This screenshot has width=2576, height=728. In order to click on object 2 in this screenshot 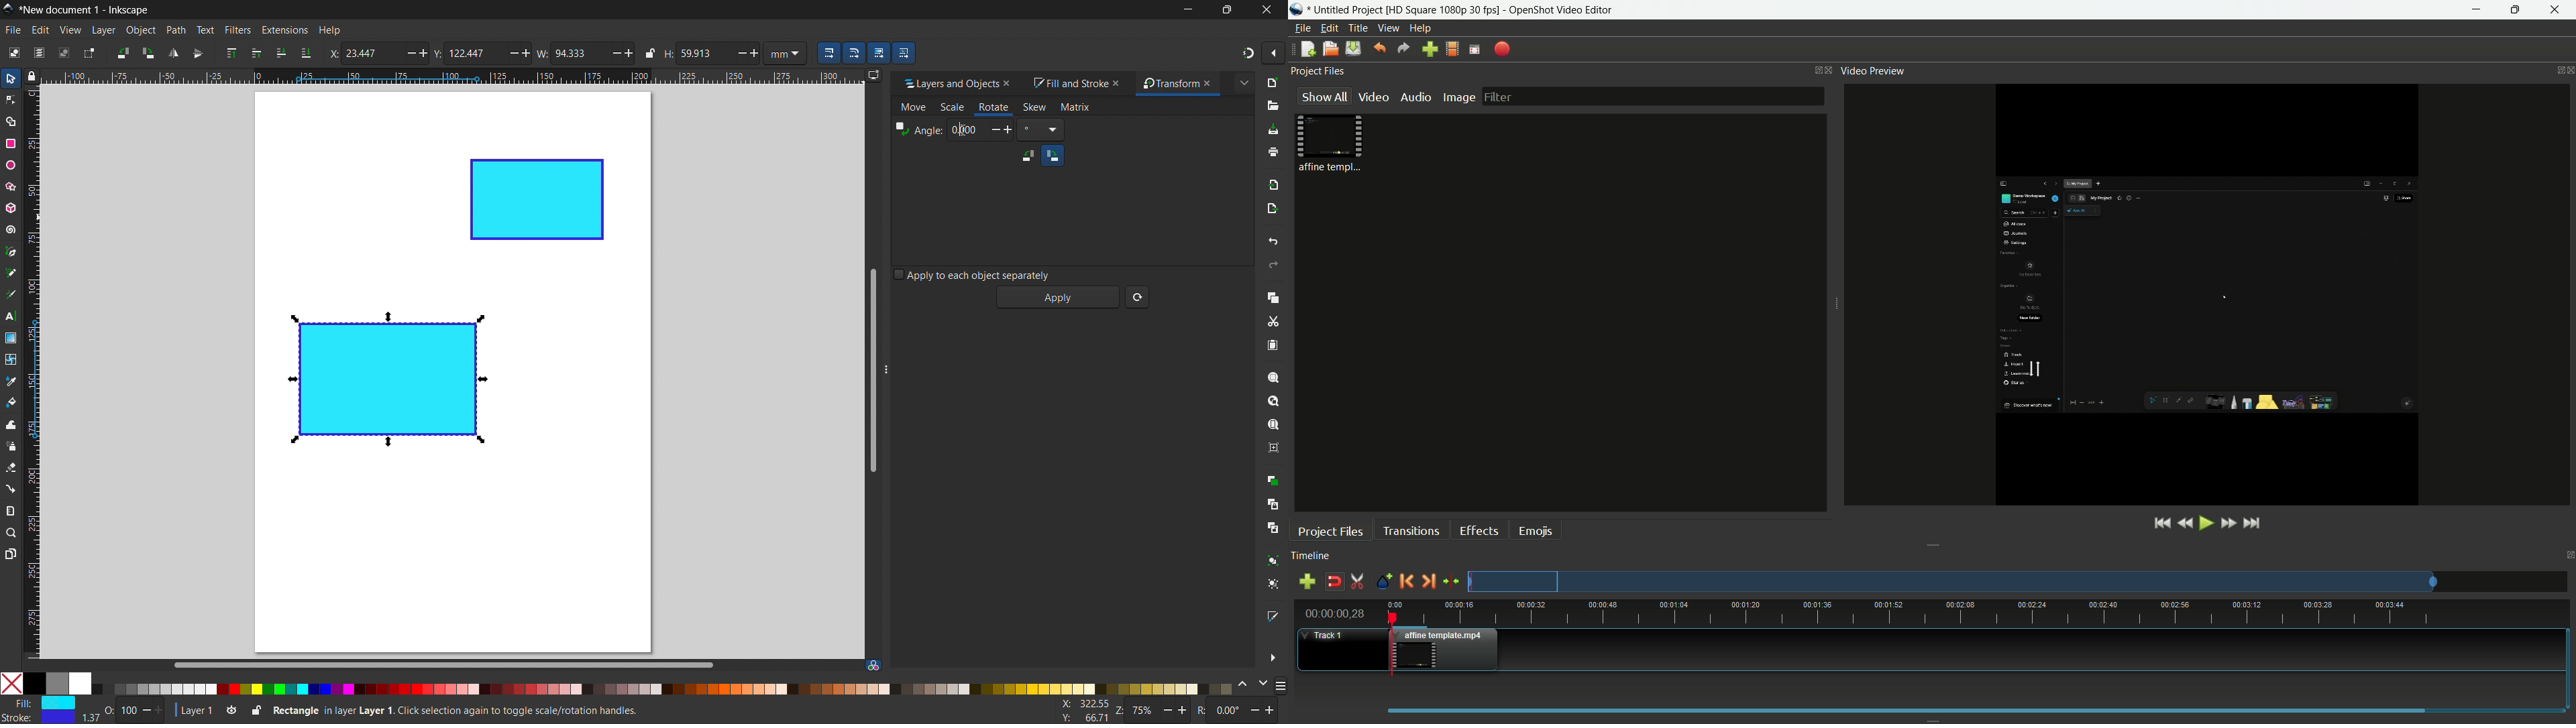, I will do `click(537, 200)`.